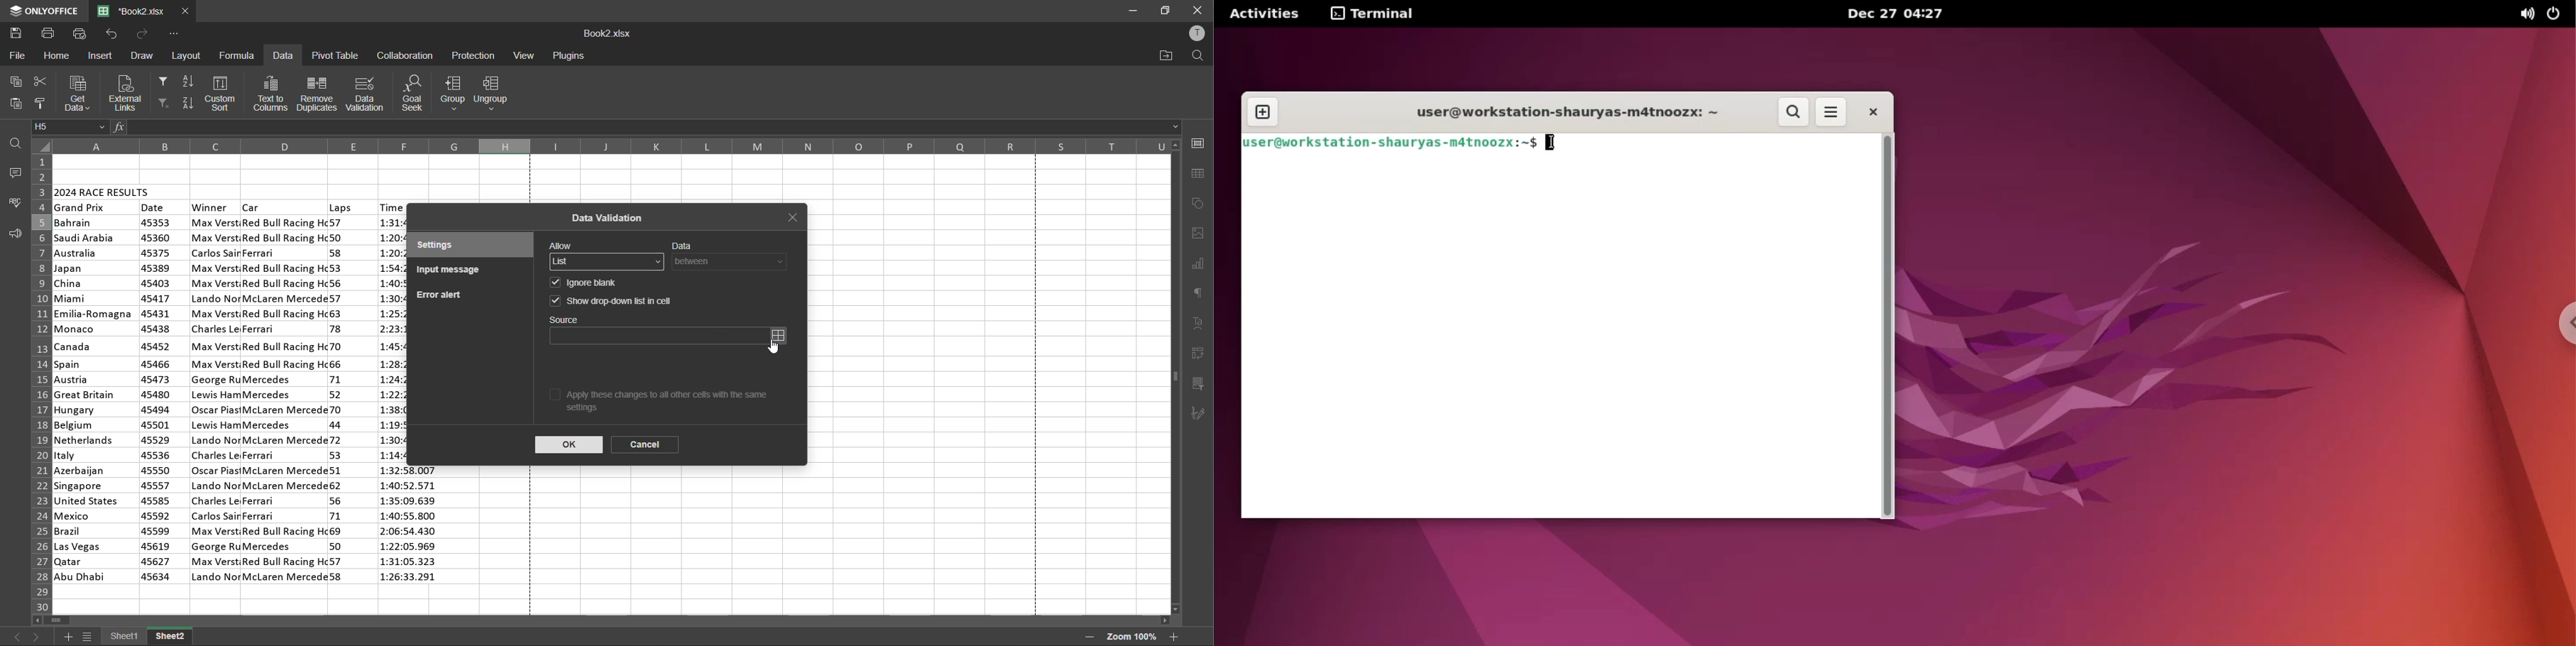  What do you see at coordinates (13, 173) in the screenshot?
I see `comments` at bounding box center [13, 173].